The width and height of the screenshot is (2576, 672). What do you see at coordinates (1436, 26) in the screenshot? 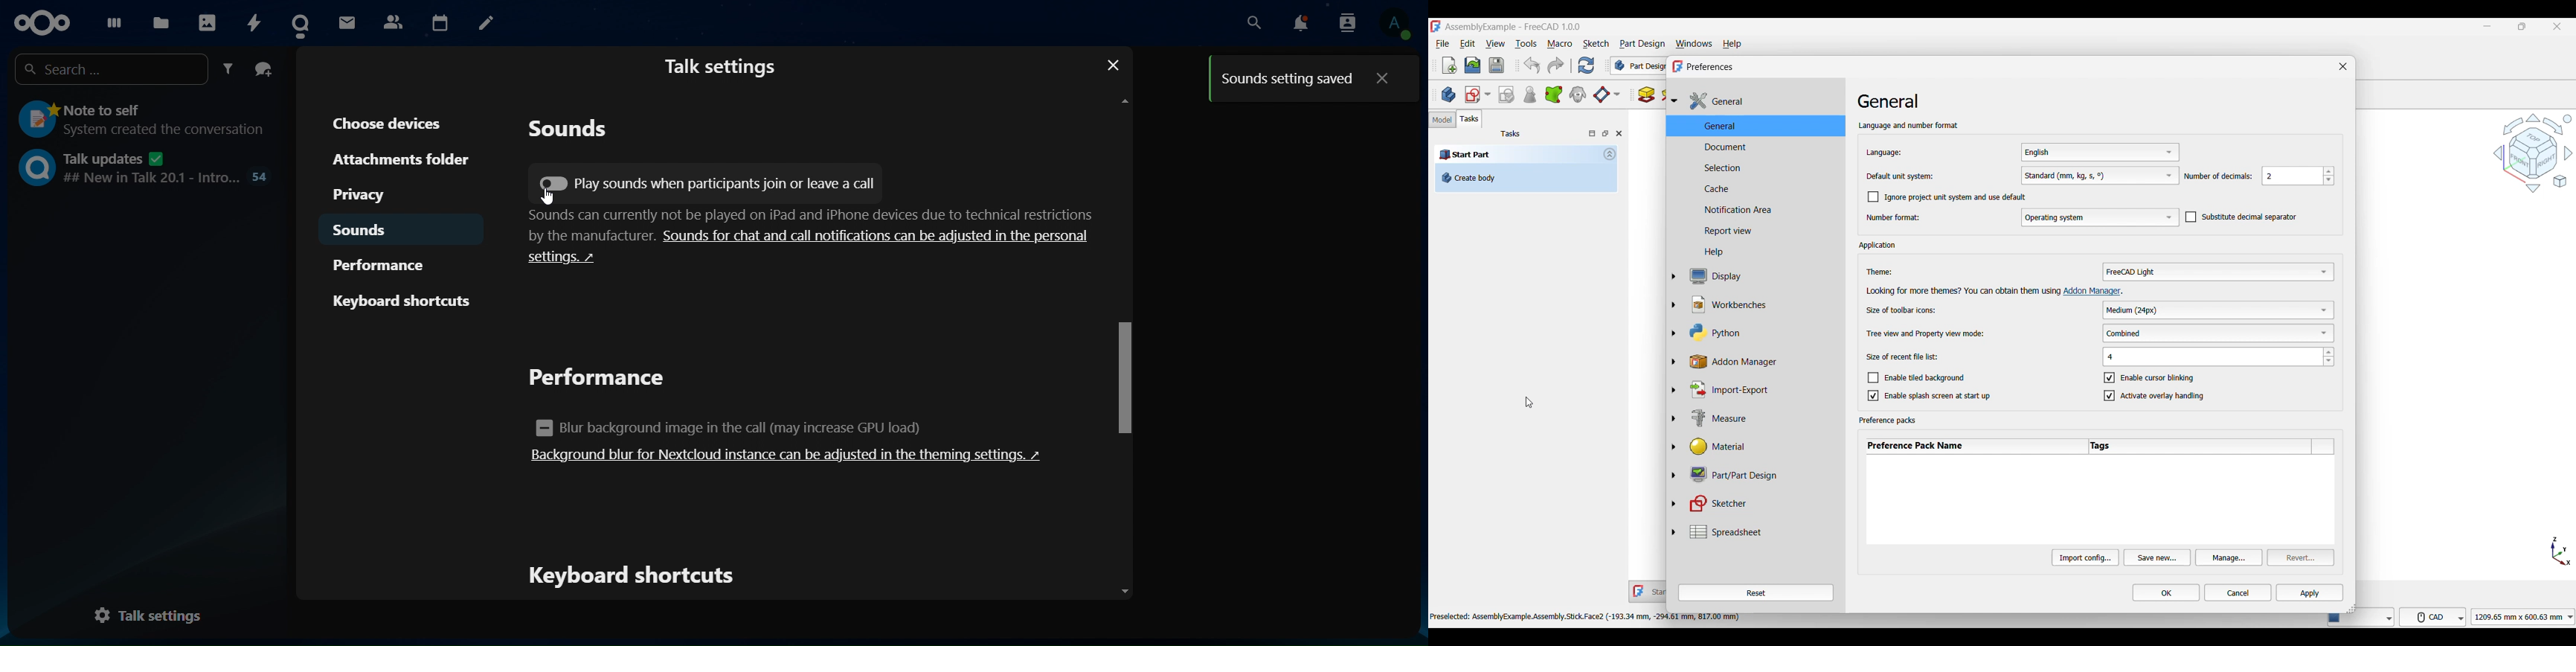
I see `Software logo` at bounding box center [1436, 26].